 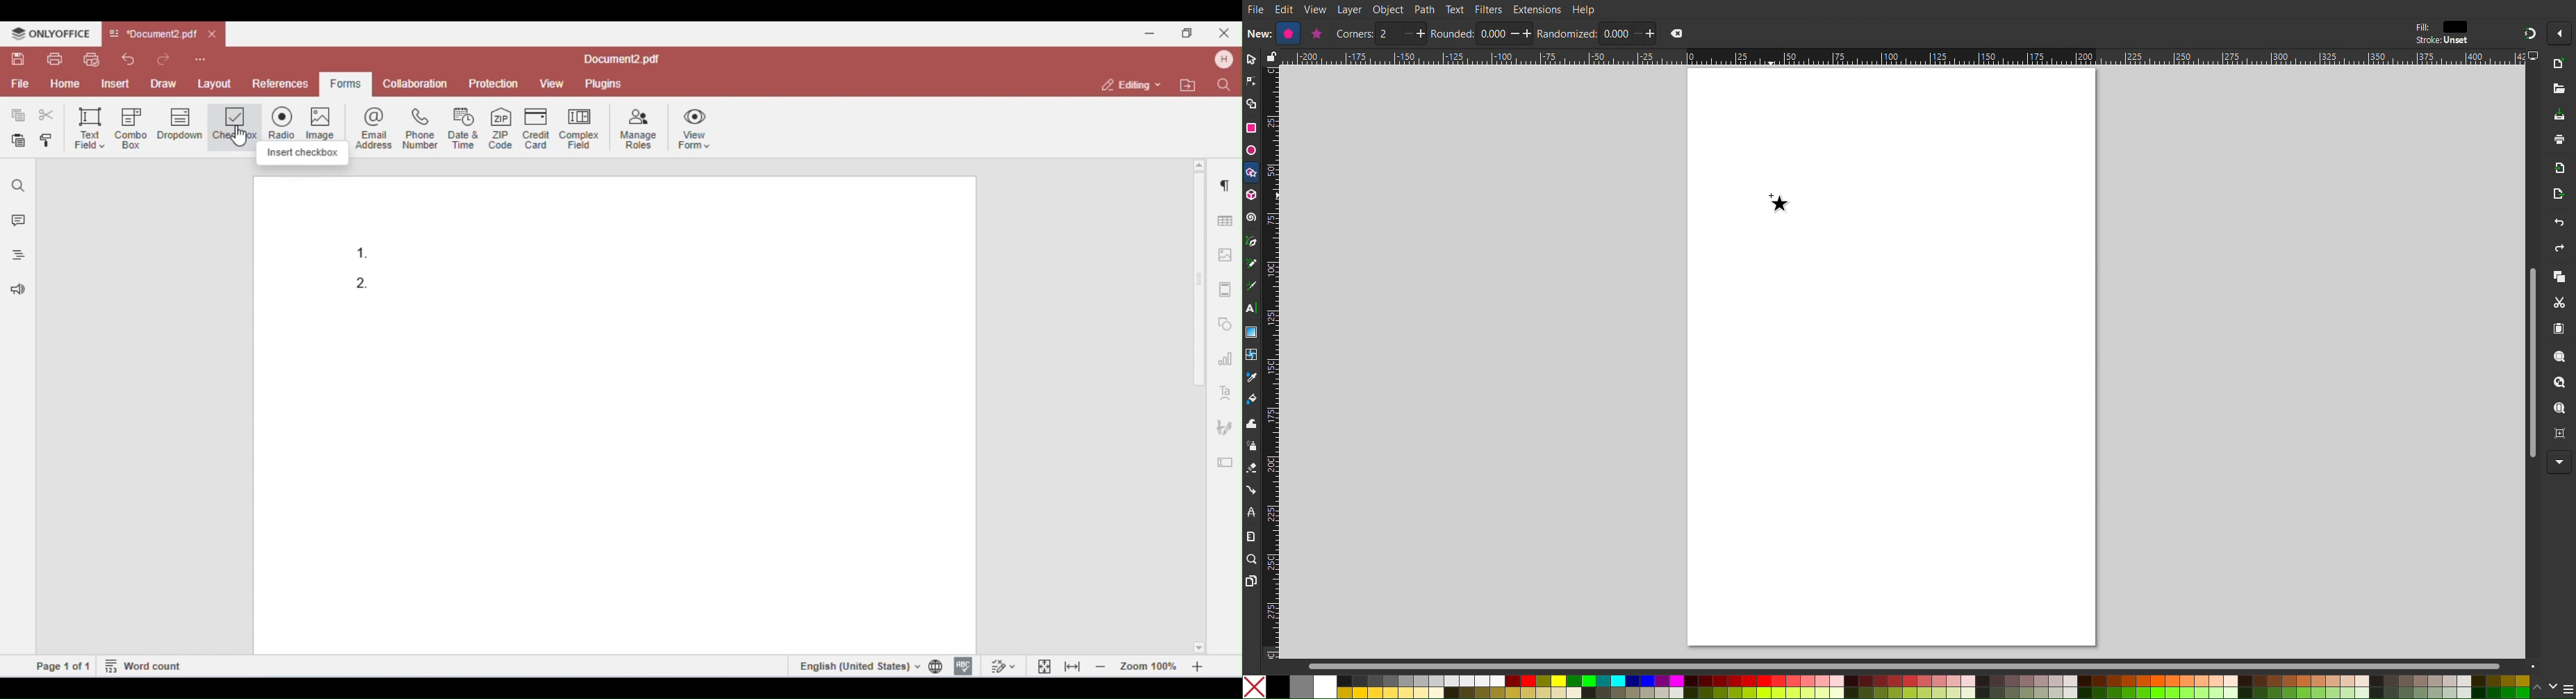 What do you see at coordinates (2559, 278) in the screenshot?
I see `Copy` at bounding box center [2559, 278].